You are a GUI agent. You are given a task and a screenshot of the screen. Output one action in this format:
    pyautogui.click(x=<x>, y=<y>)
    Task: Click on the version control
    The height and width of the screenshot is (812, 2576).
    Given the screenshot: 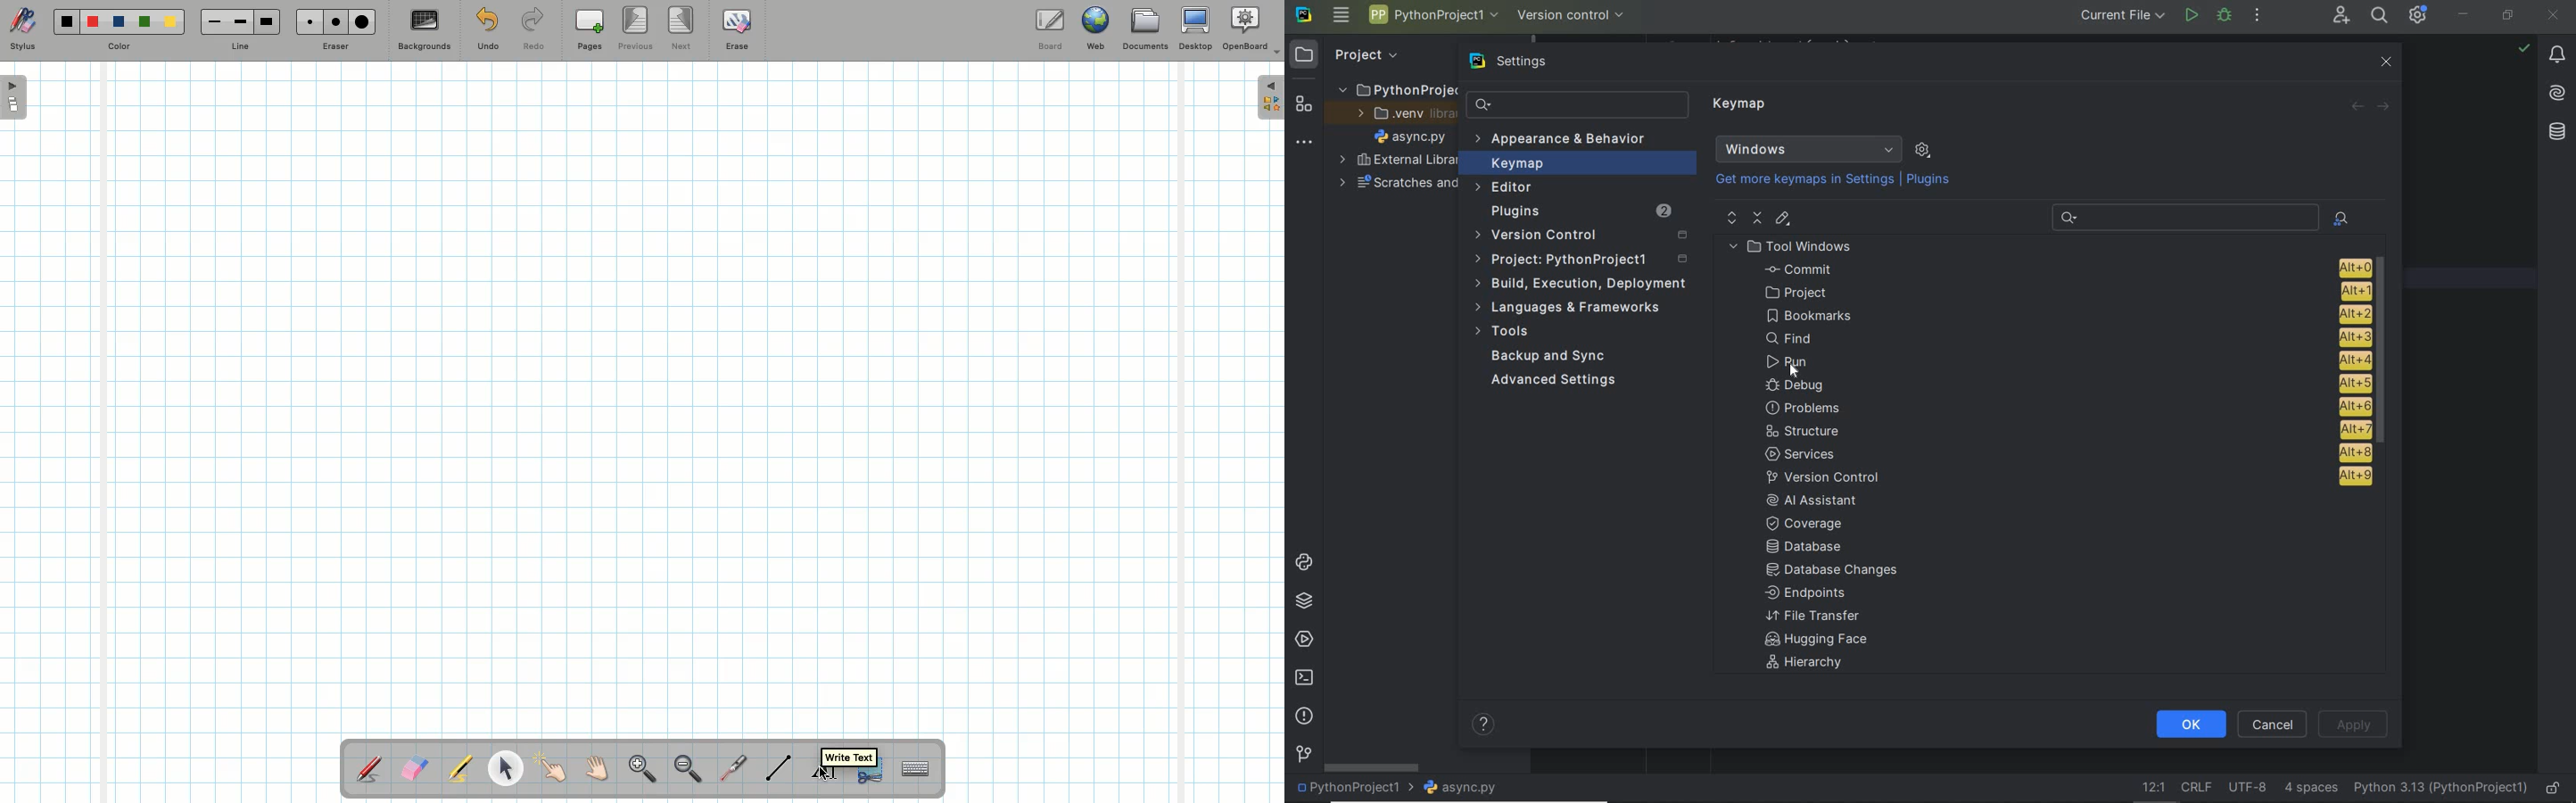 What is the action you would take?
    pyautogui.click(x=1304, y=755)
    